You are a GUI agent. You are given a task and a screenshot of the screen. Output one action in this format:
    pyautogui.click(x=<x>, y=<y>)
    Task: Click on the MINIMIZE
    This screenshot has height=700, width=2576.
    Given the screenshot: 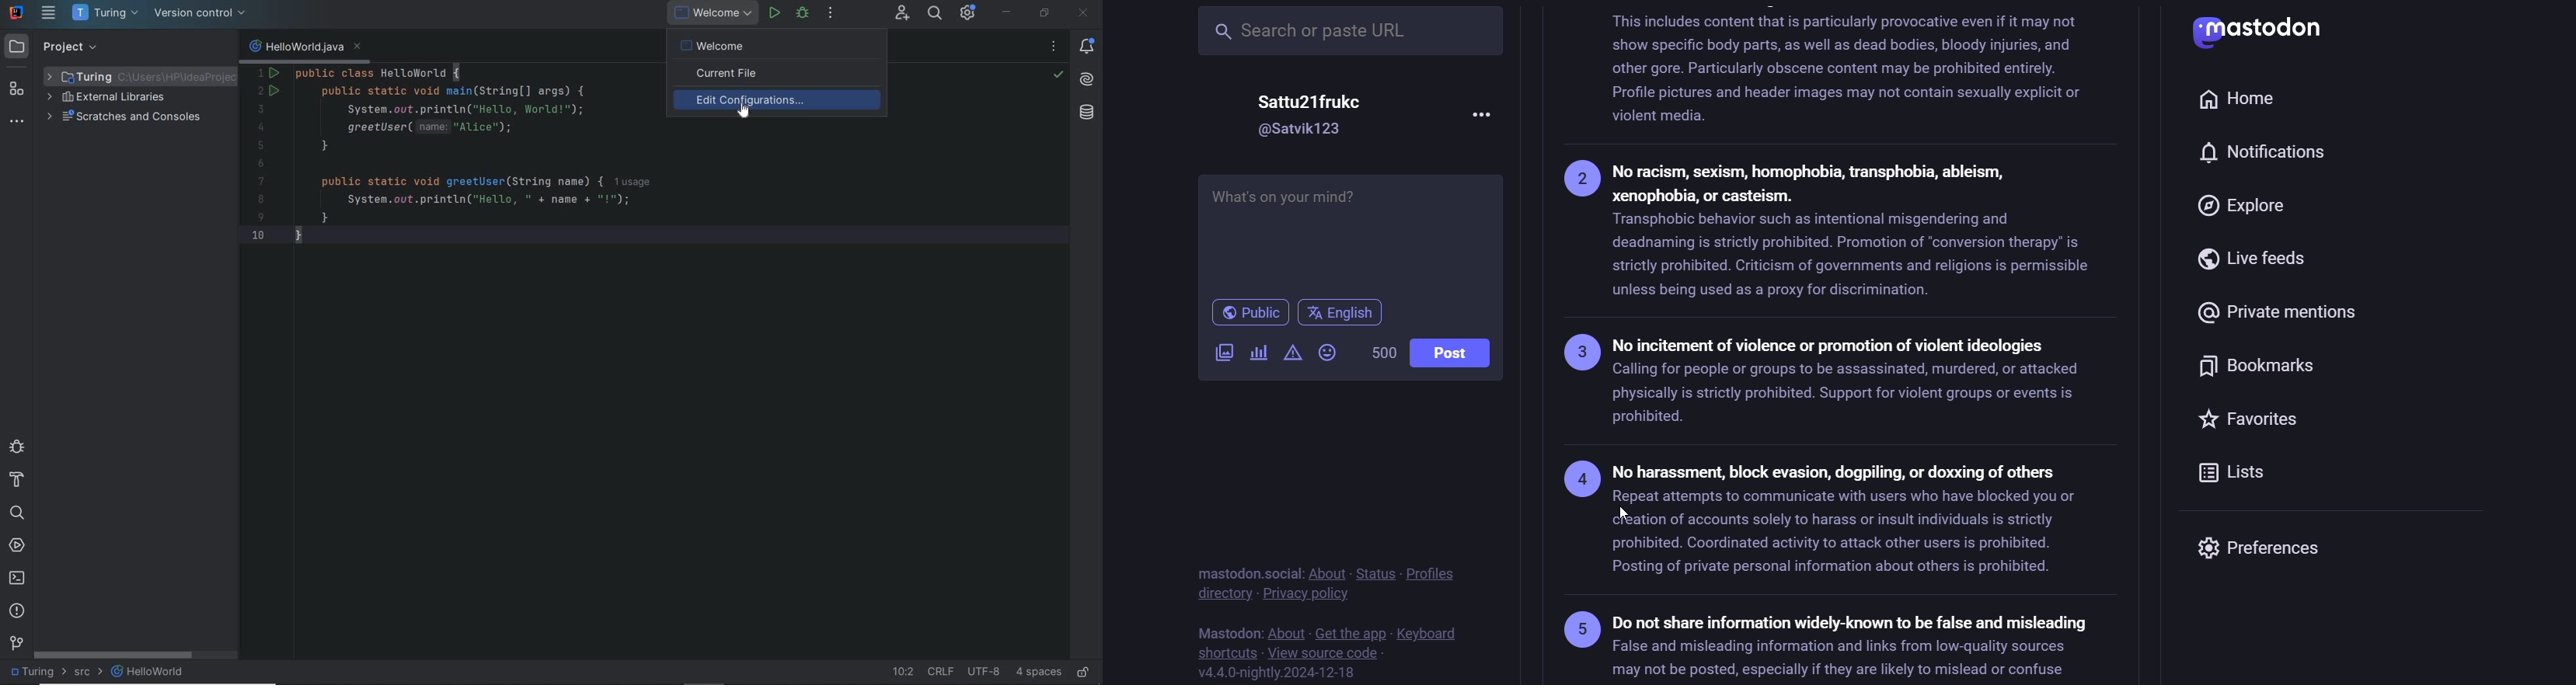 What is the action you would take?
    pyautogui.click(x=1006, y=12)
    